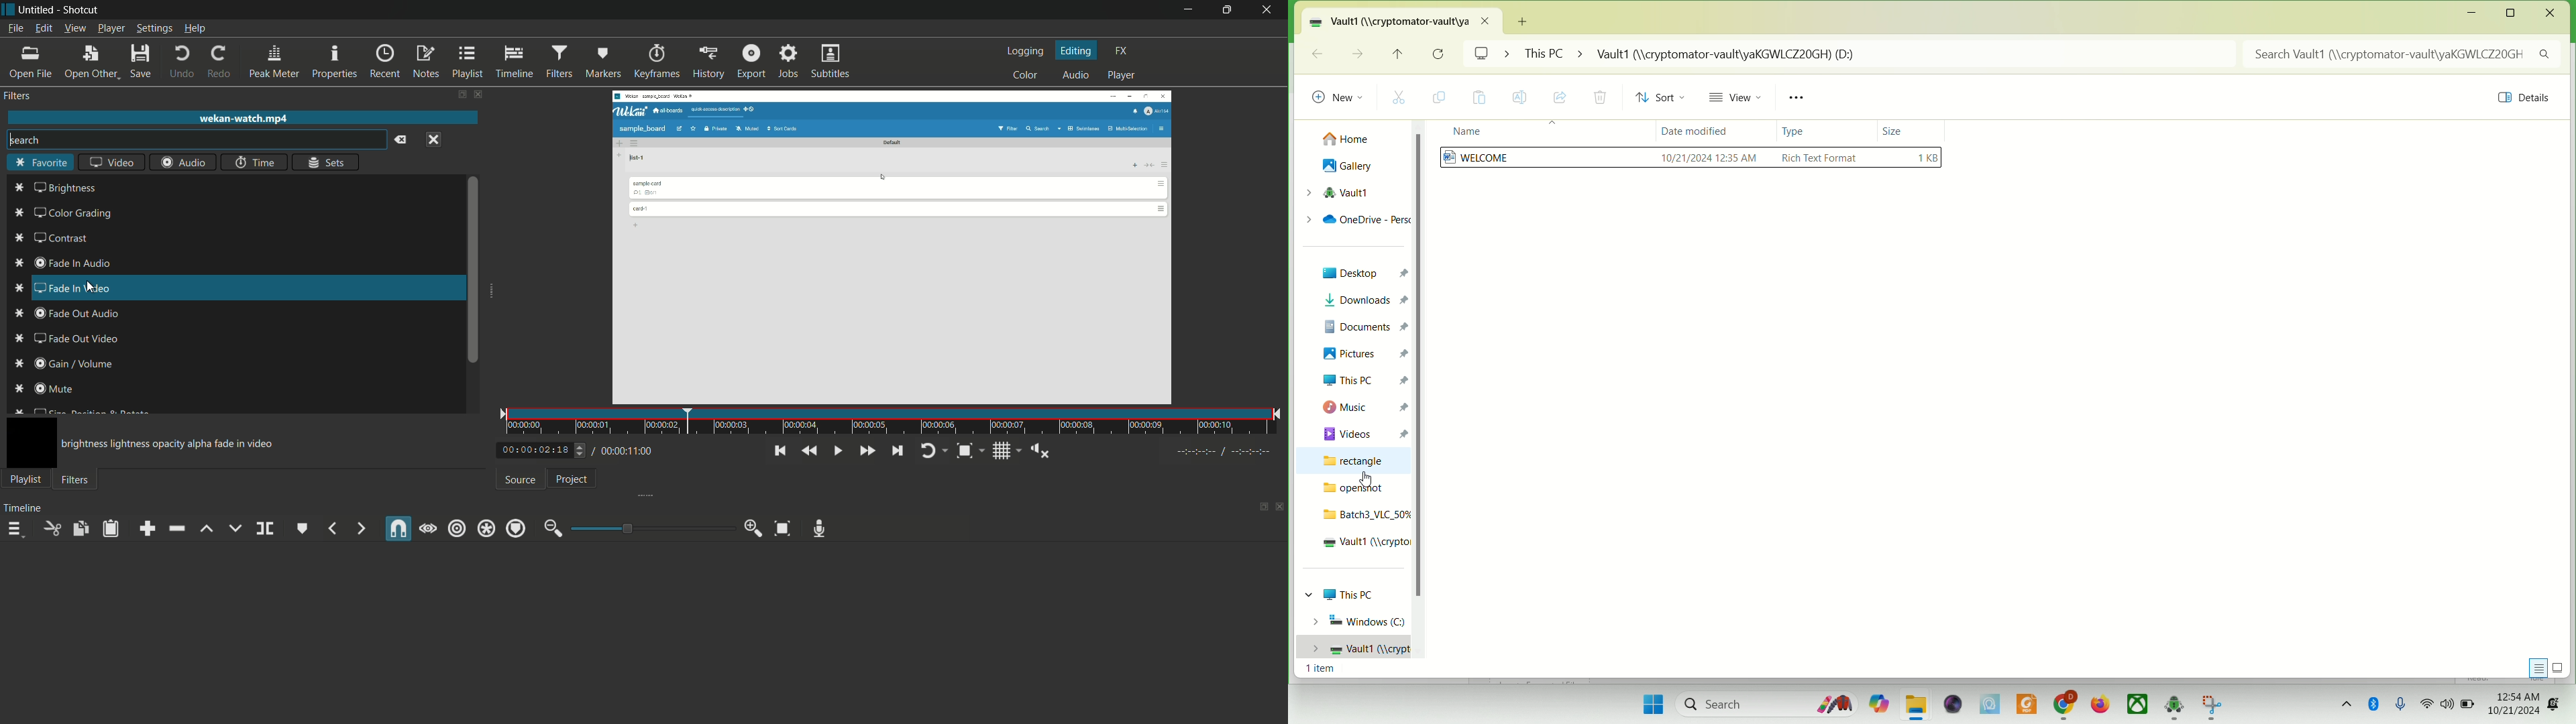  What do you see at coordinates (256, 162) in the screenshot?
I see `time` at bounding box center [256, 162].